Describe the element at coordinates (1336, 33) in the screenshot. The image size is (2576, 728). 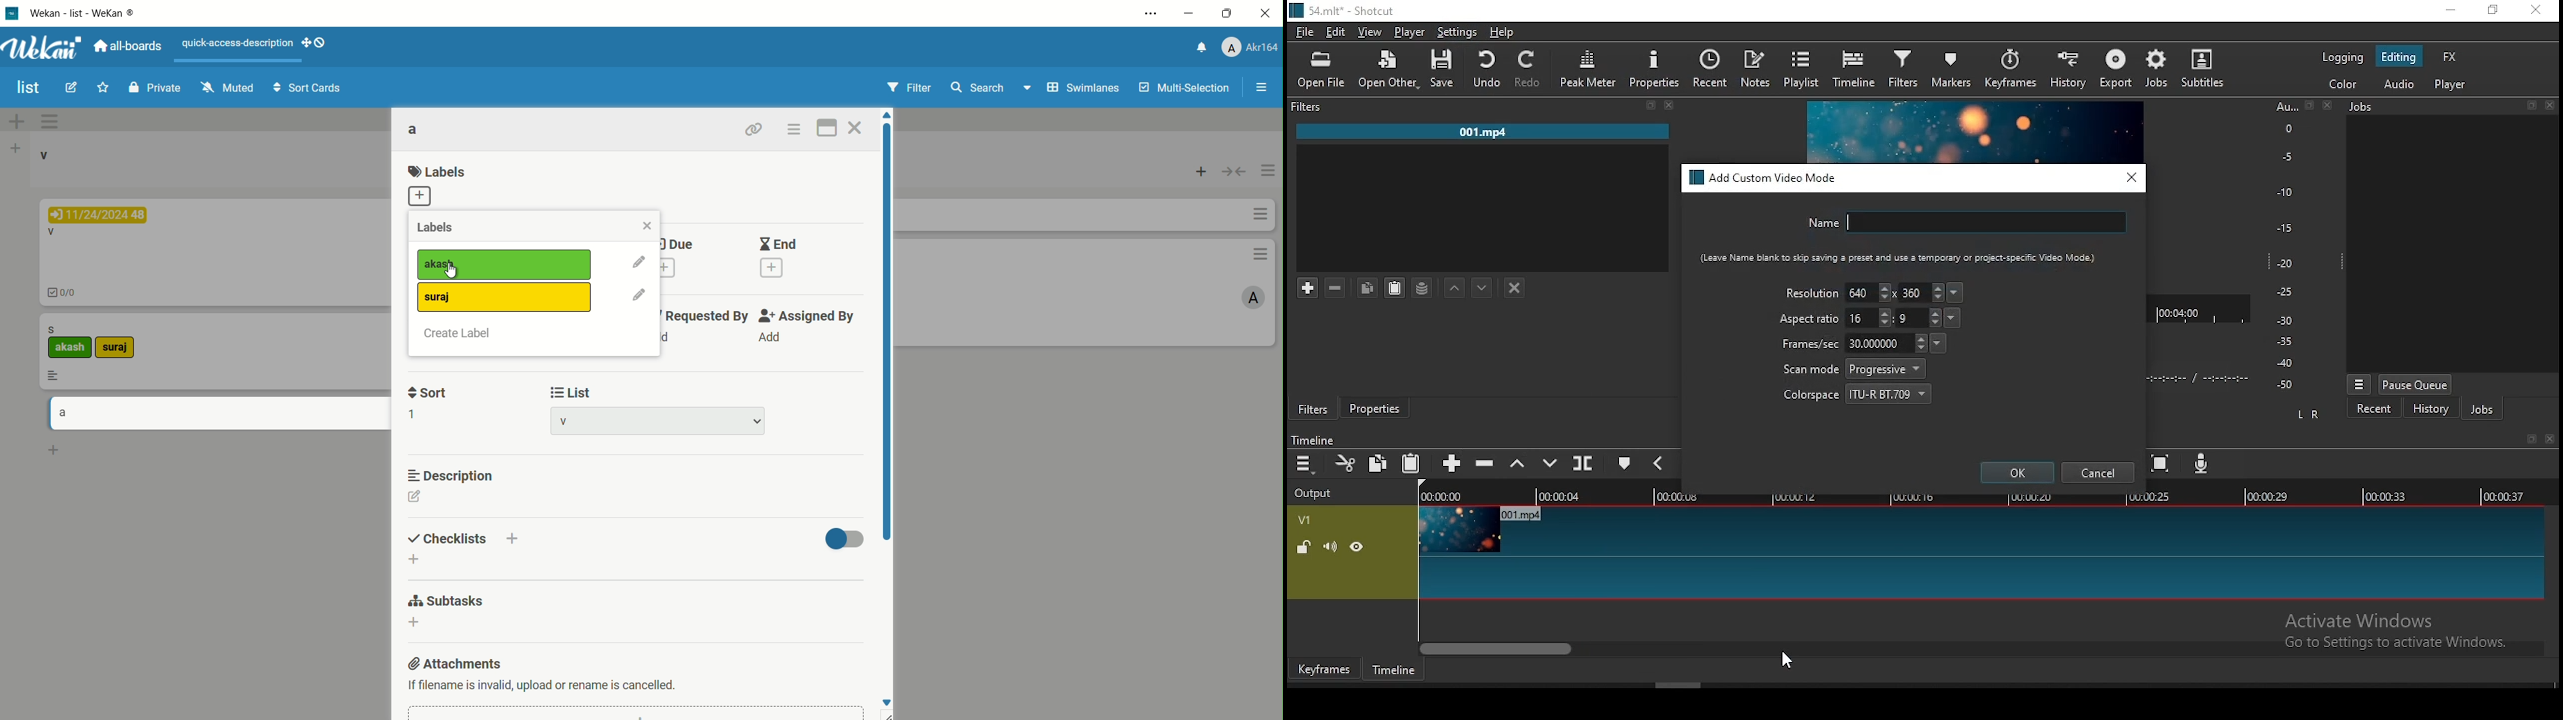
I see `edit` at that location.